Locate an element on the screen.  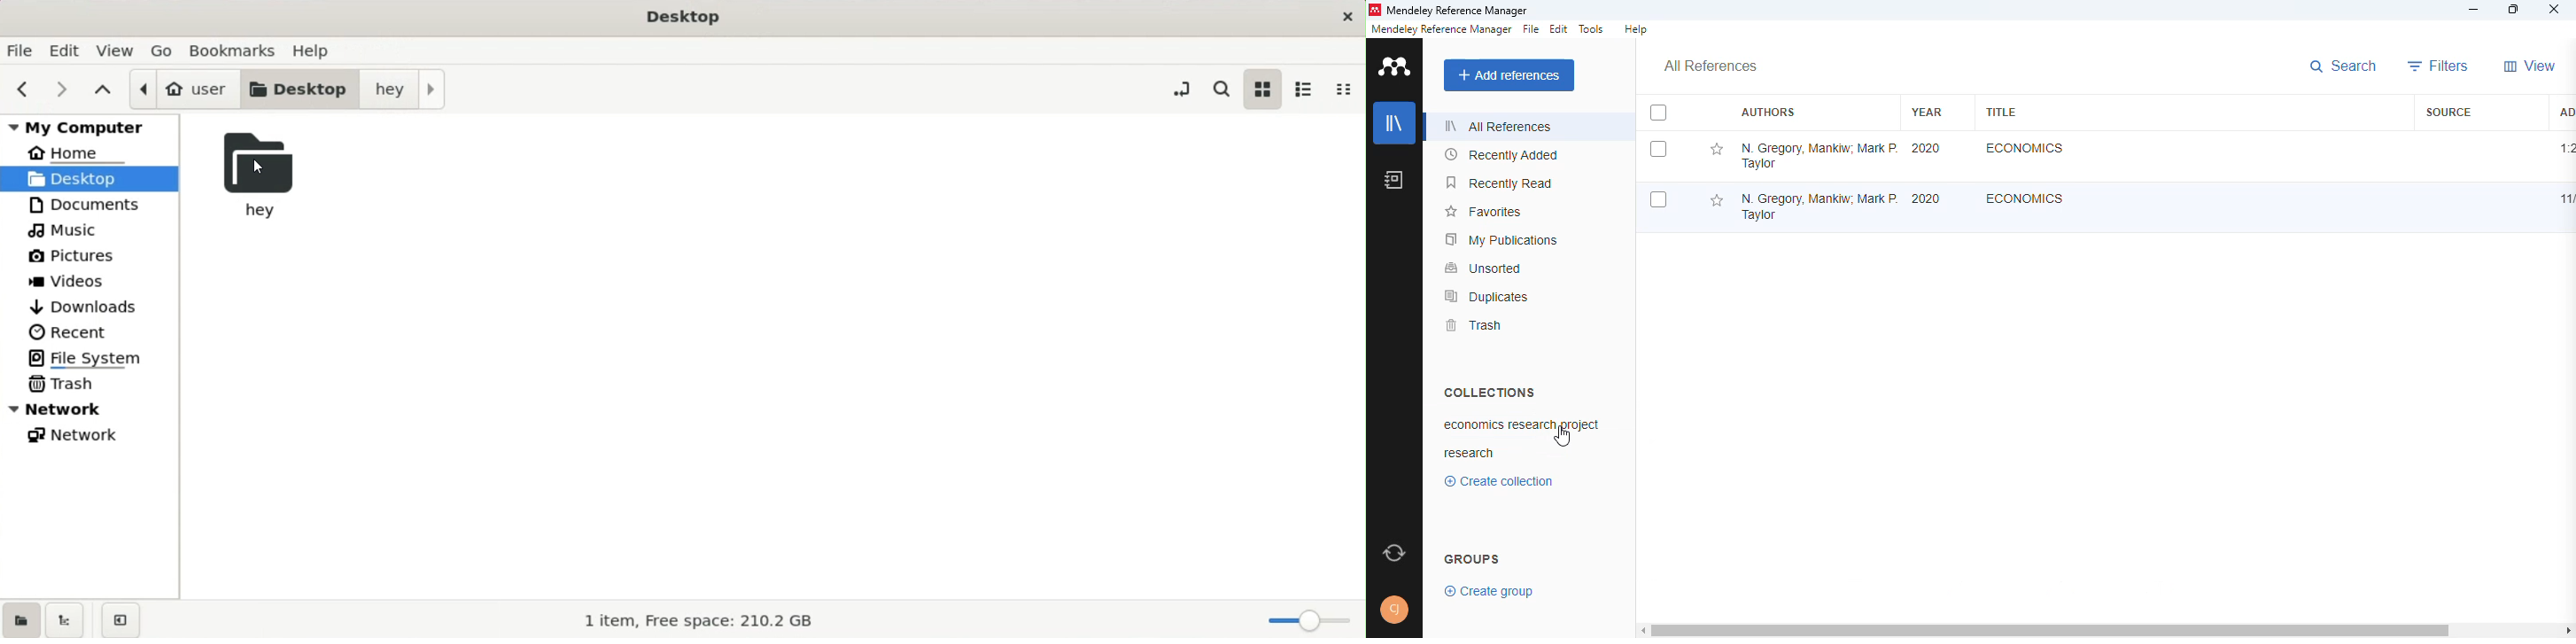
document is located at coordinates (96, 204).